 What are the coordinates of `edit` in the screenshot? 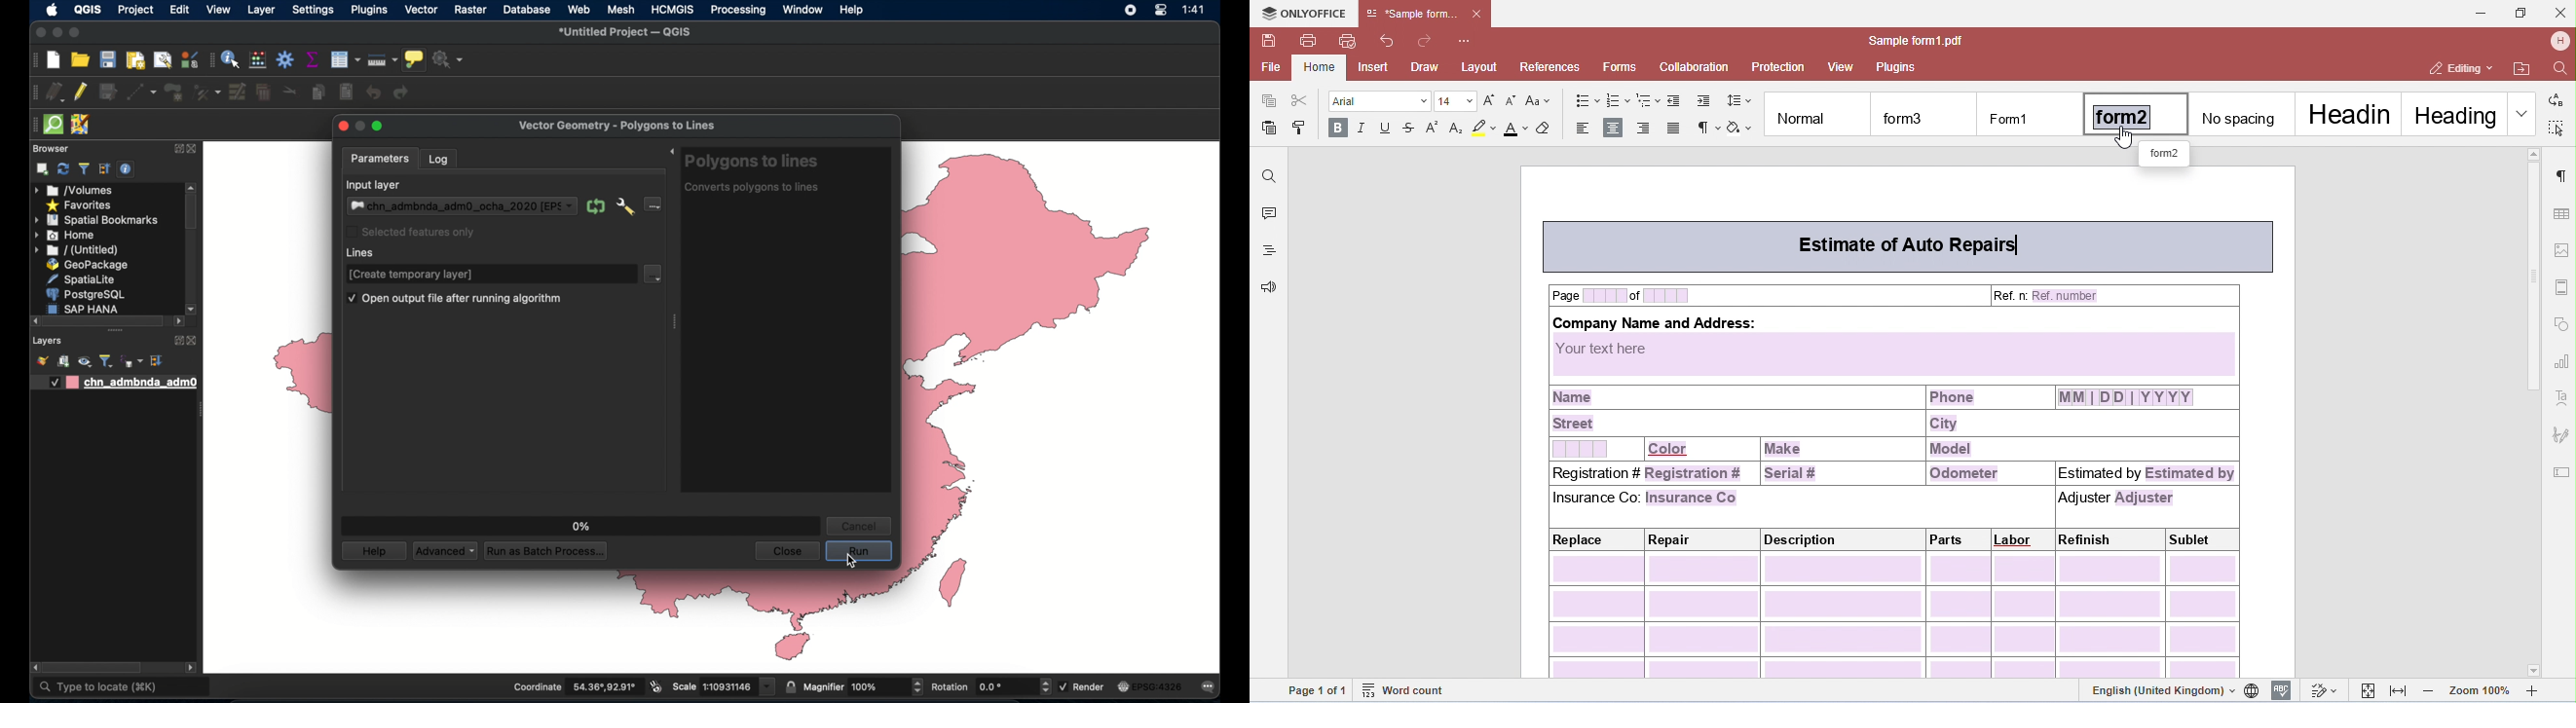 It's located at (177, 10).